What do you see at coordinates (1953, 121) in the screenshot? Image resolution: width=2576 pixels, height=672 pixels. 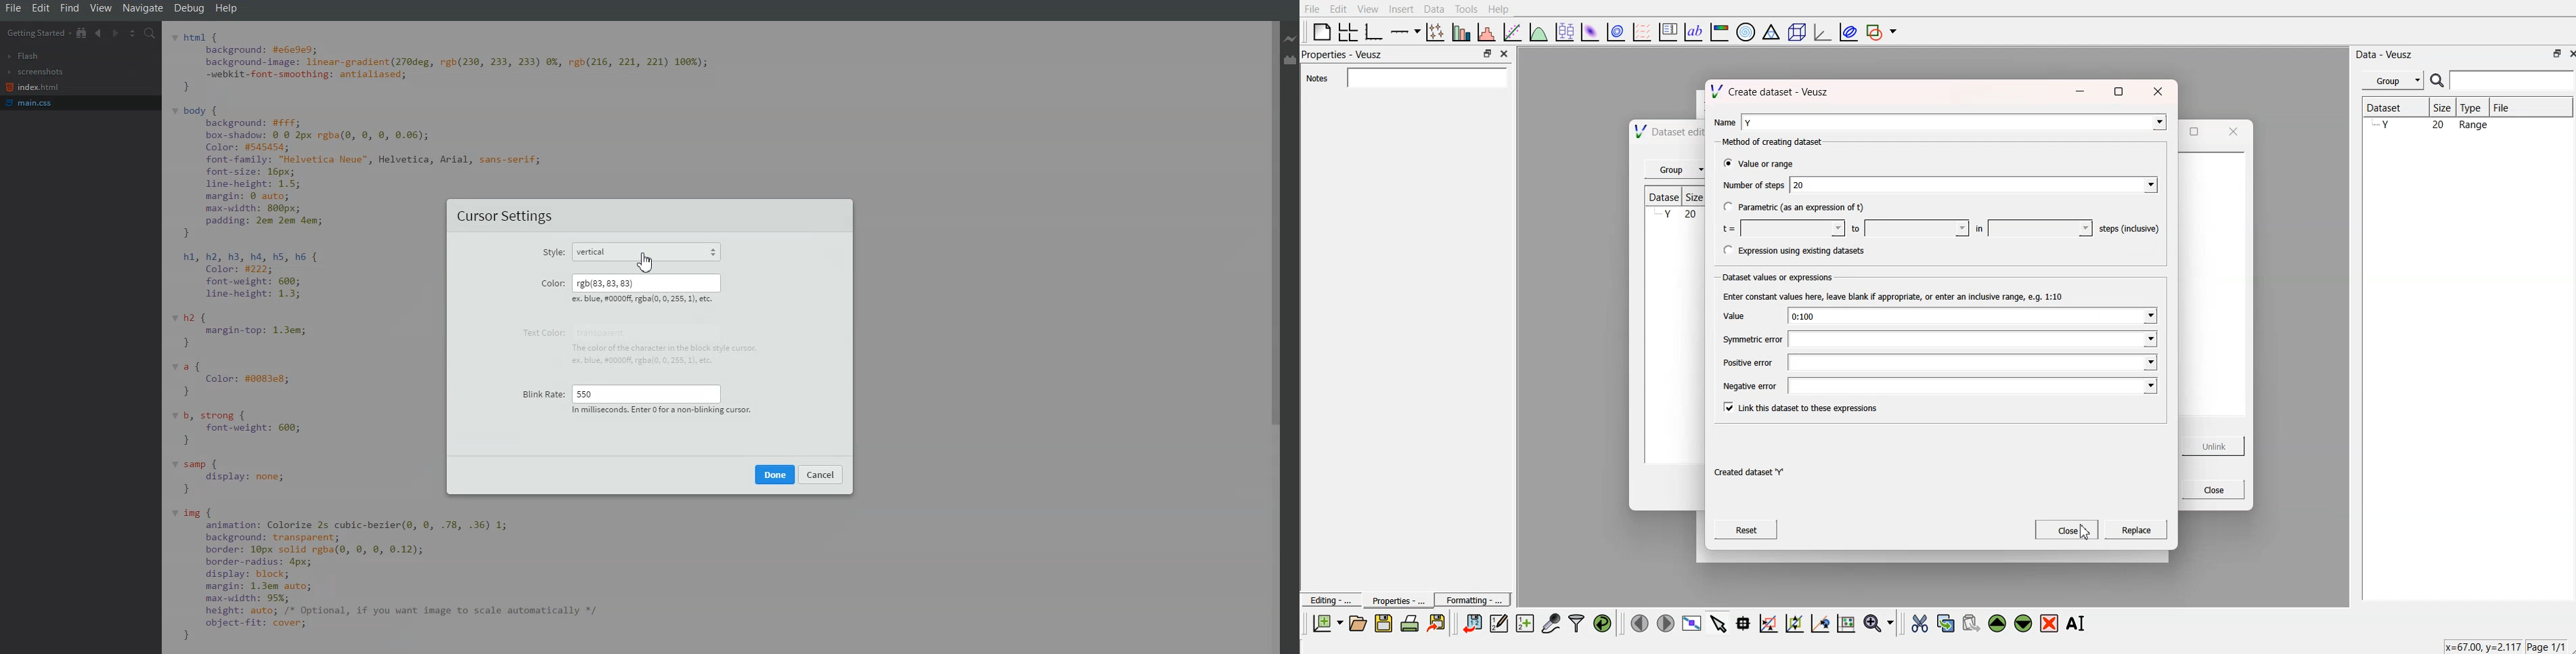 I see `ly` at bounding box center [1953, 121].